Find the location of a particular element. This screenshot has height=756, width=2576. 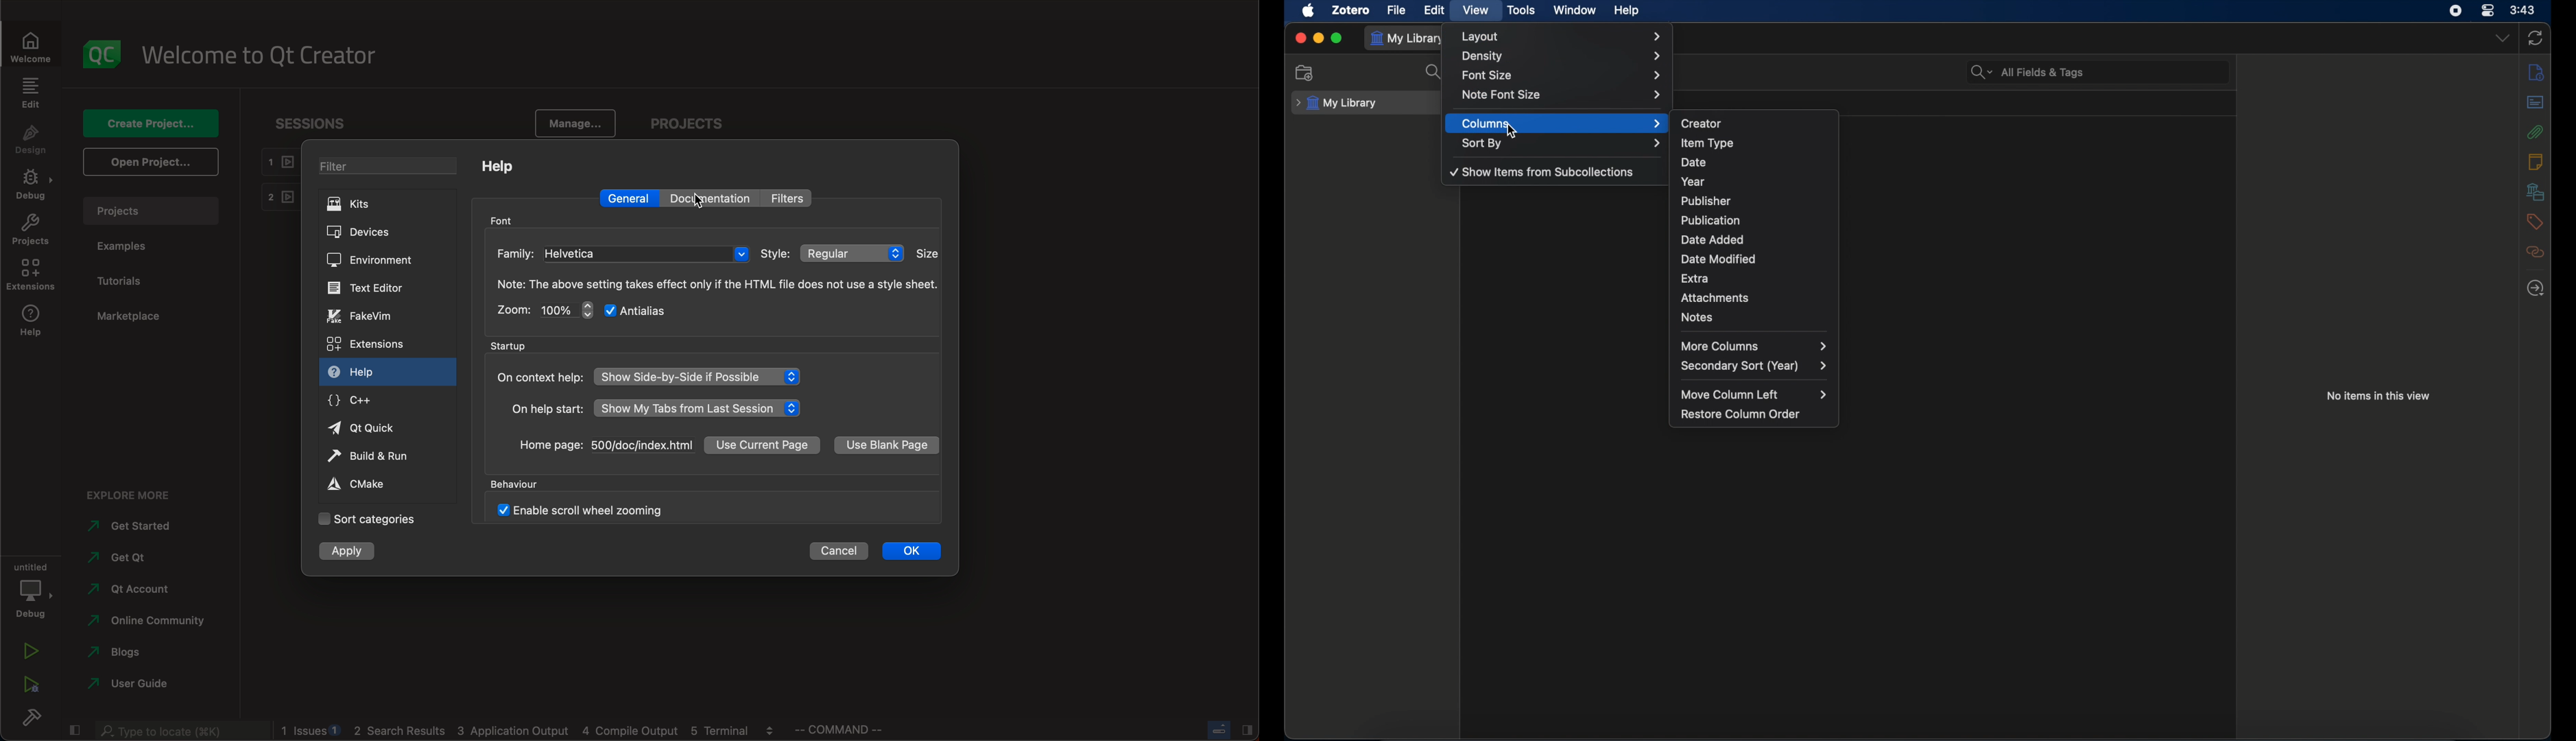

close slide bar is located at coordinates (1225, 731).